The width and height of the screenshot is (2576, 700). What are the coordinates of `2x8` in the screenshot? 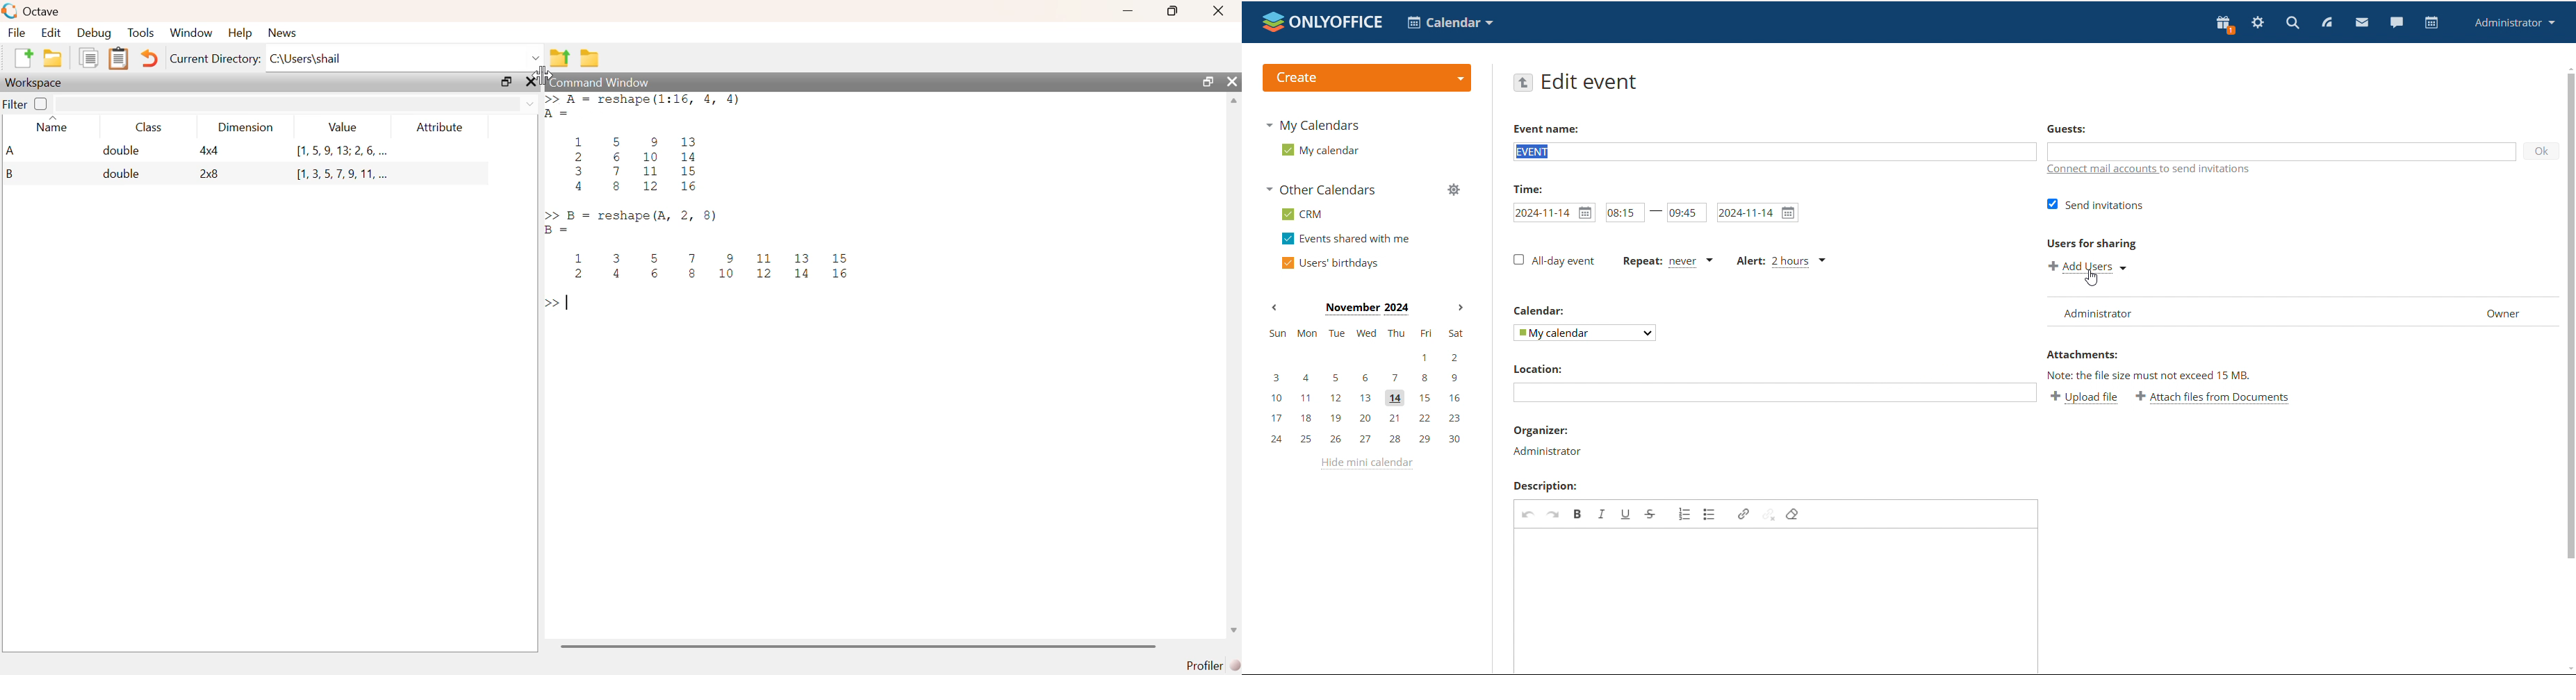 It's located at (212, 175).